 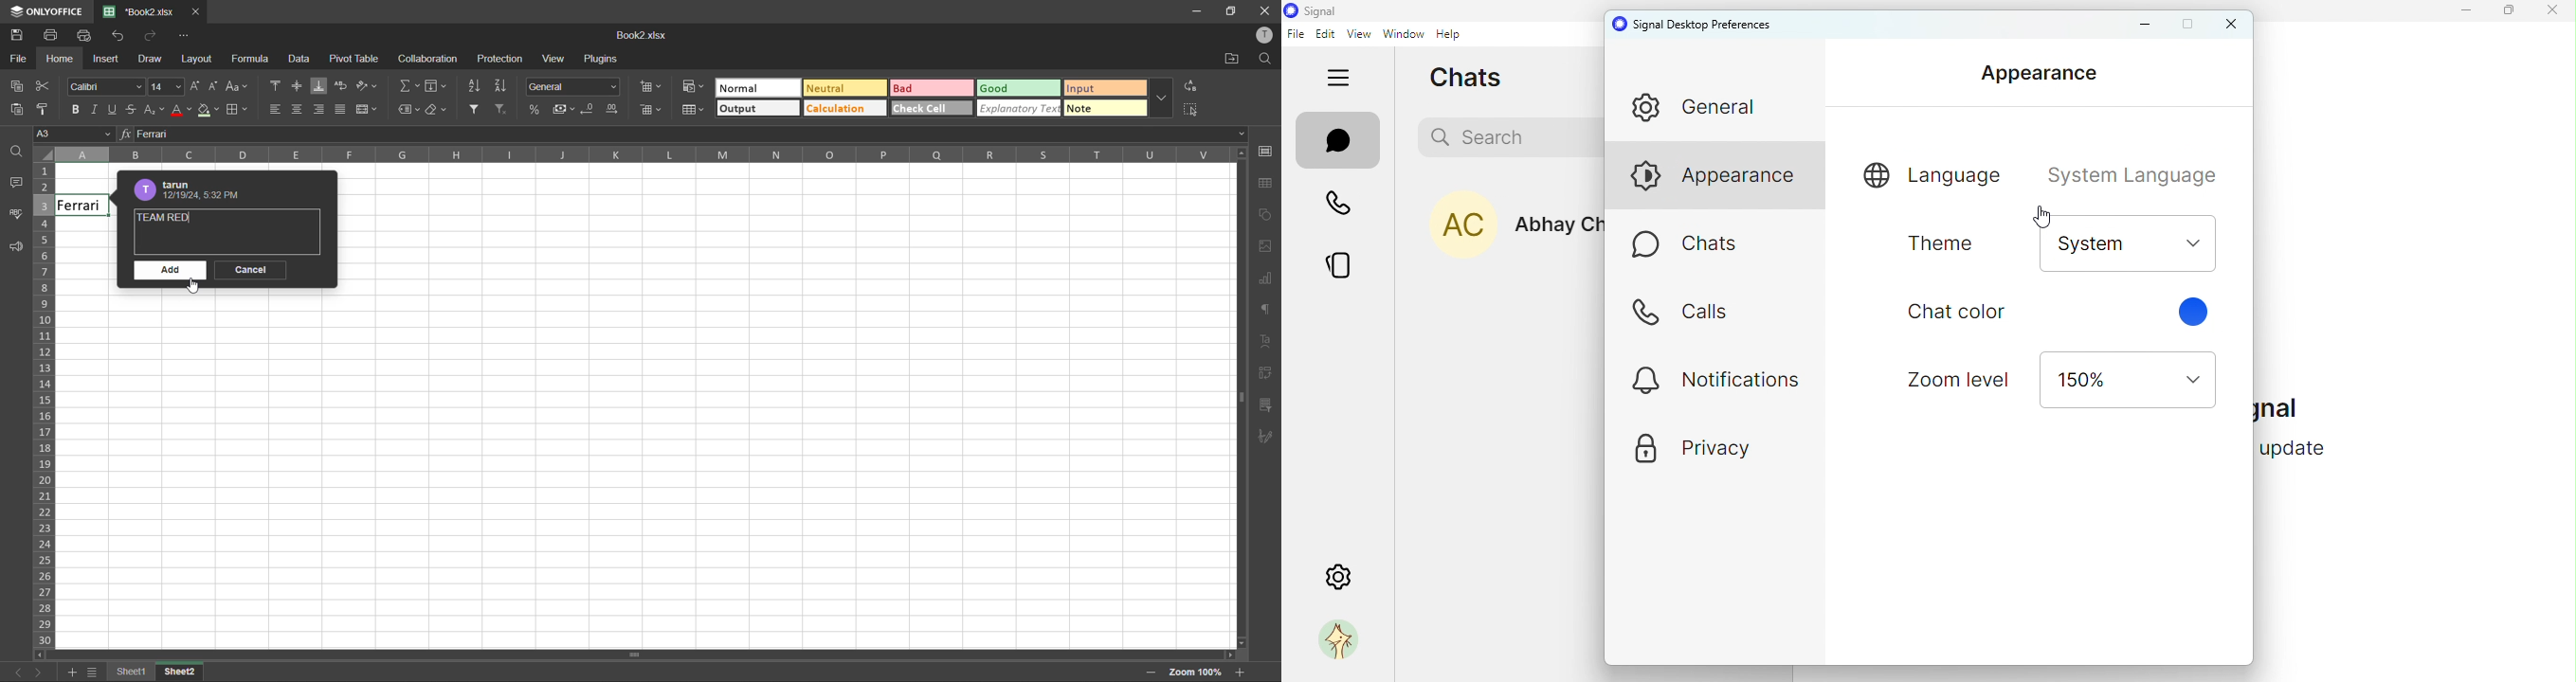 What do you see at coordinates (1265, 436) in the screenshot?
I see `signature` at bounding box center [1265, 436].